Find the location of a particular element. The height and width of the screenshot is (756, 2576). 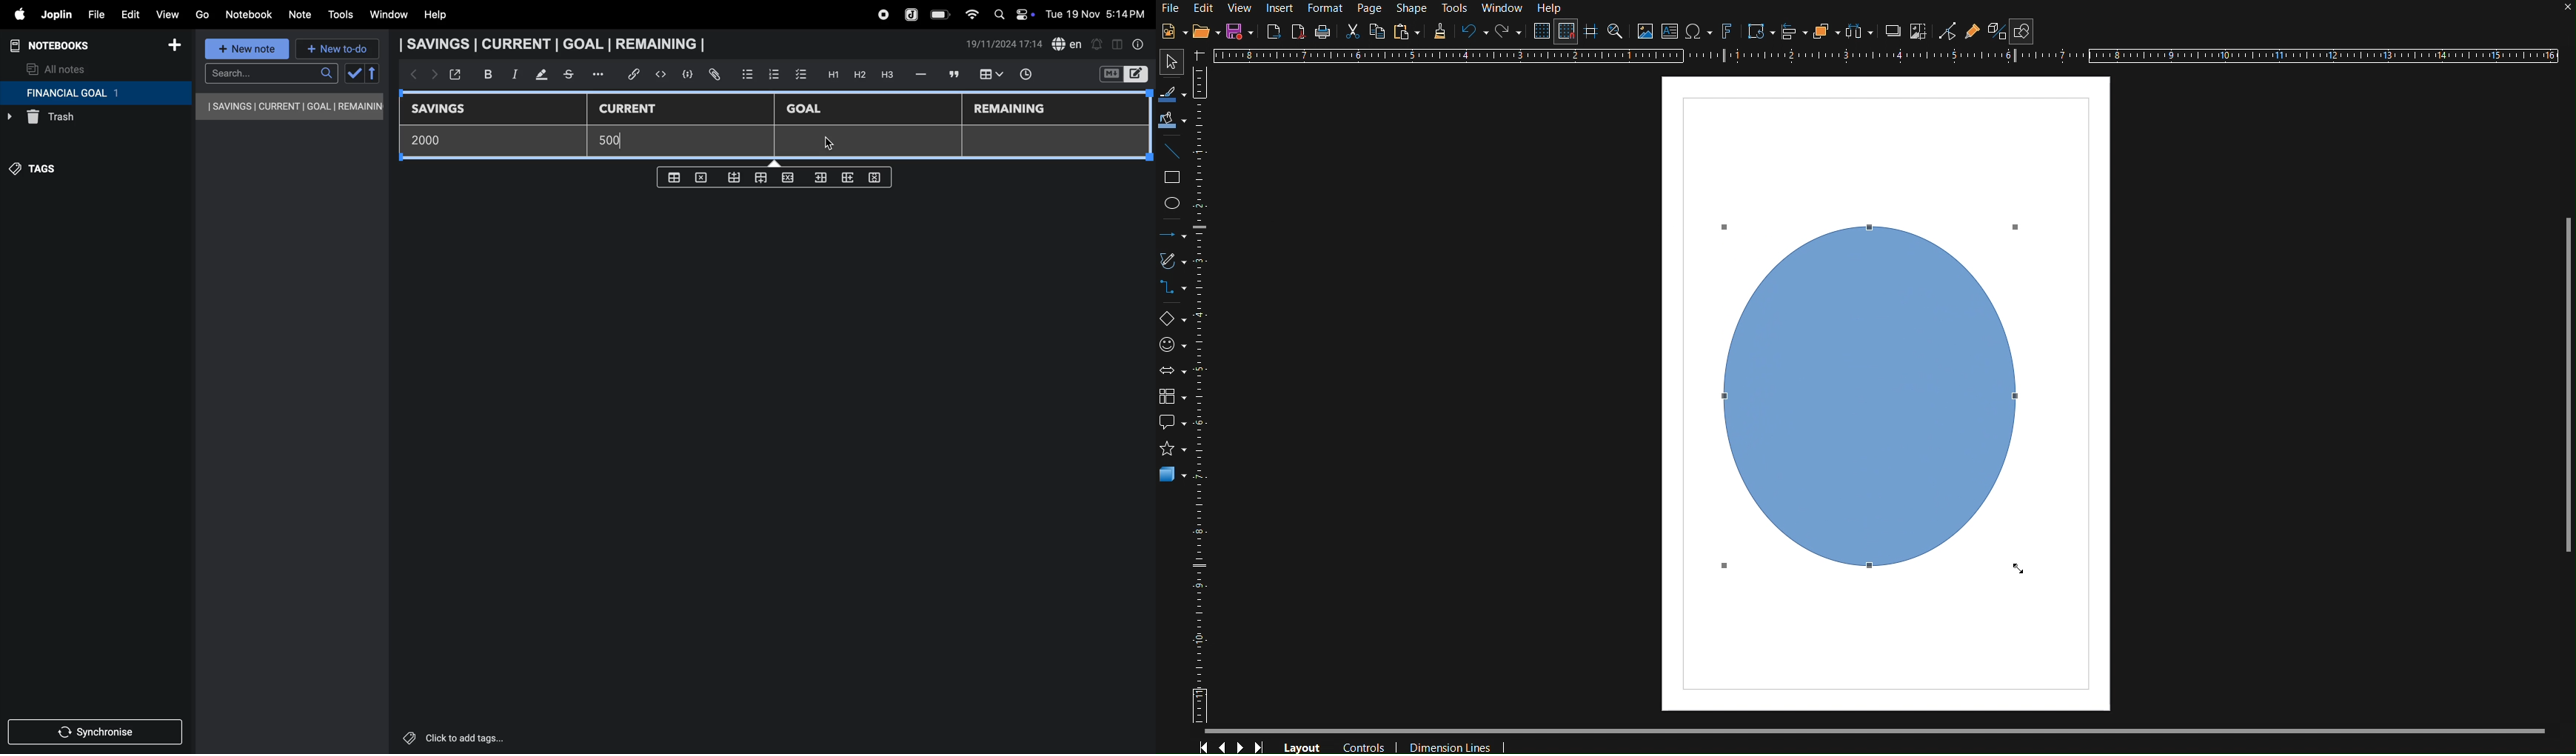

Block Arrows is located at coordinates (1175, 370).